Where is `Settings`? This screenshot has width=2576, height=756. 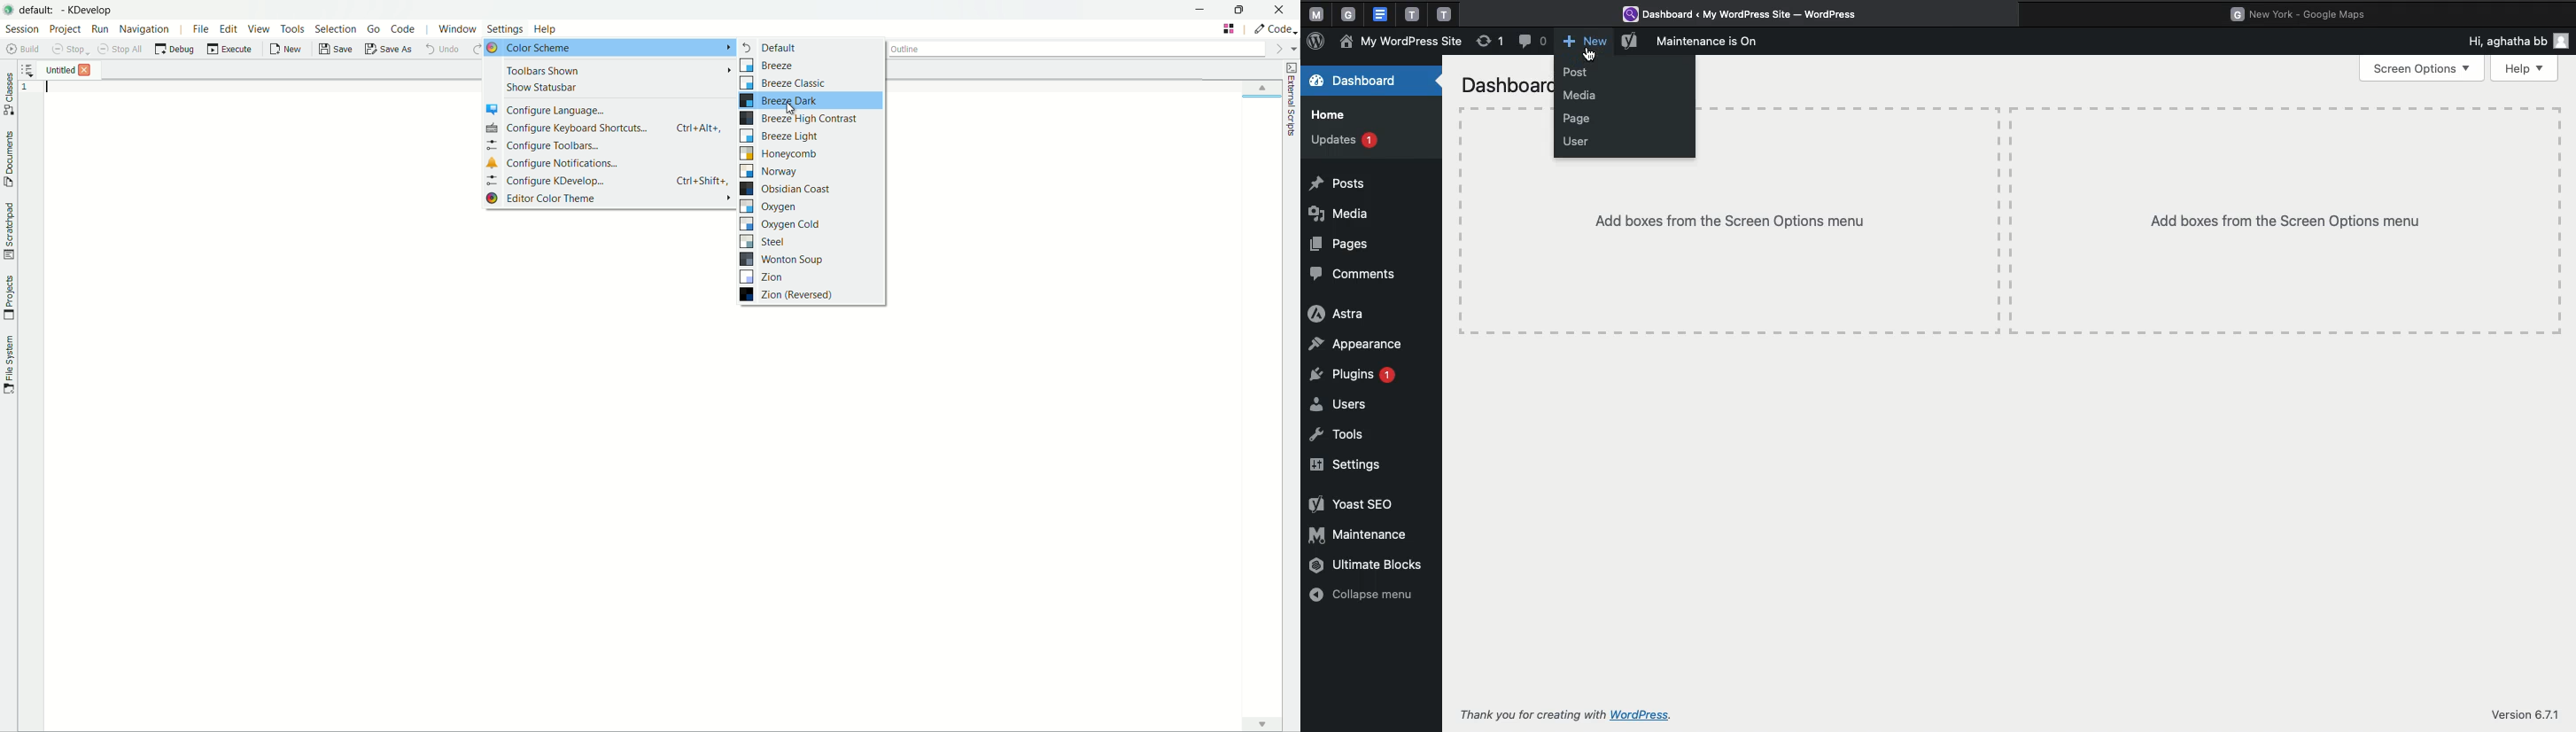
Settings is located at coordinates (1351, 465).